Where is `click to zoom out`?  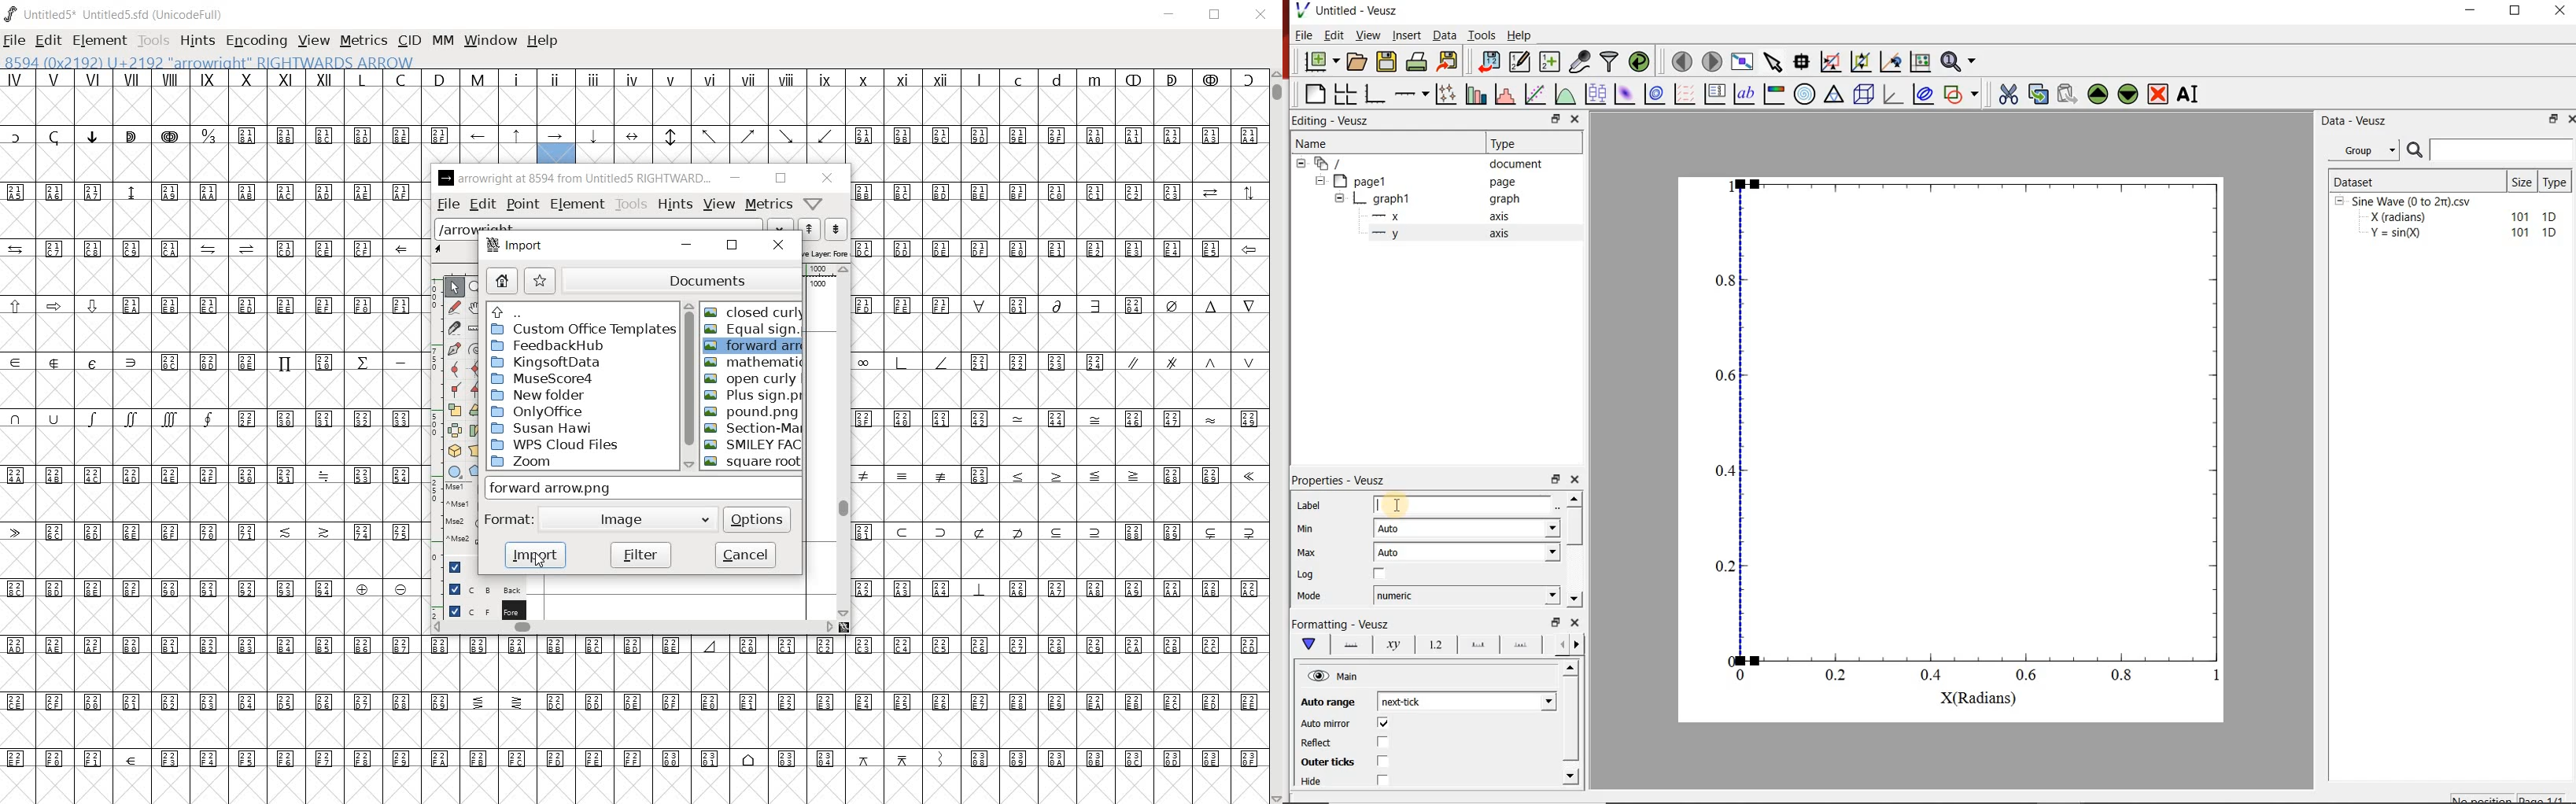
click to zoom out is located at coordinates (1863, 60).